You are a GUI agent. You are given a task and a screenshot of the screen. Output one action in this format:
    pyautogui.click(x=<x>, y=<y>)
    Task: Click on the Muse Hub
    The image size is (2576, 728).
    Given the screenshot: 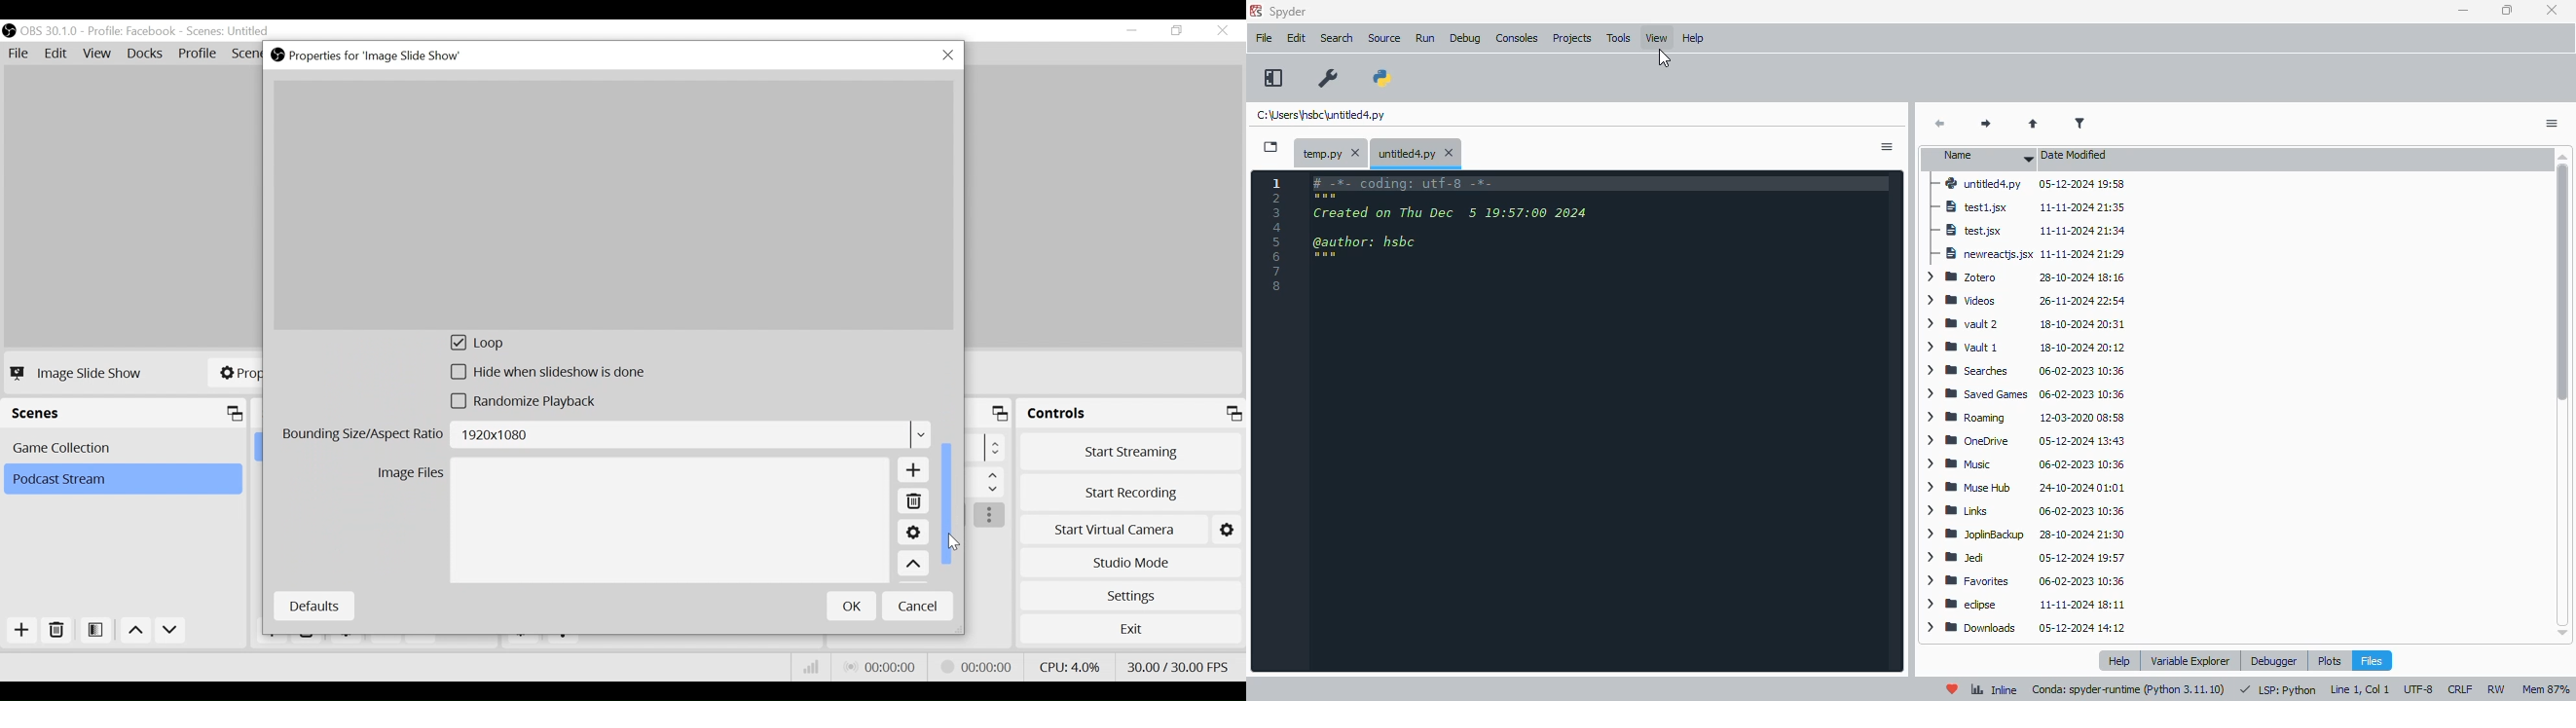 What is the action you would take?
    pyautogui.click(x=2025, y=488)
    